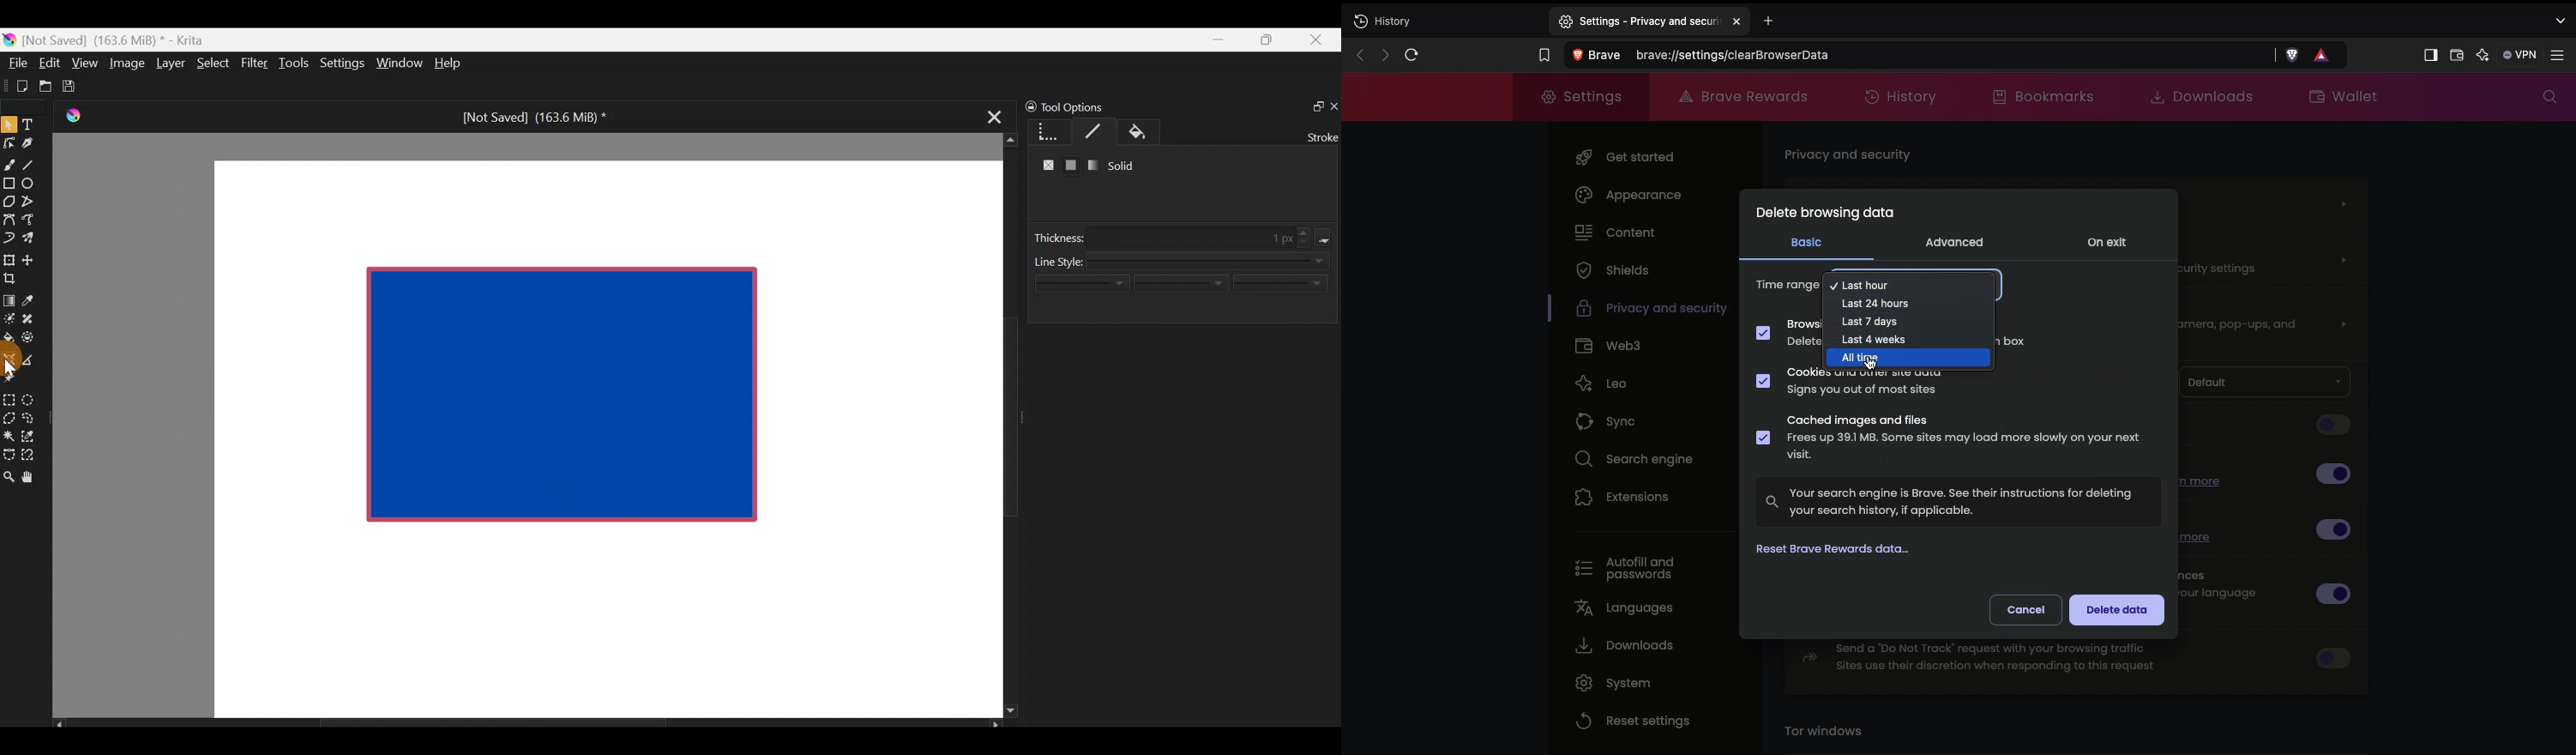  What do you see at coordinates (8, 475) in the screenshot?
I see `Zoom tool` at bounding box center [8, 475].